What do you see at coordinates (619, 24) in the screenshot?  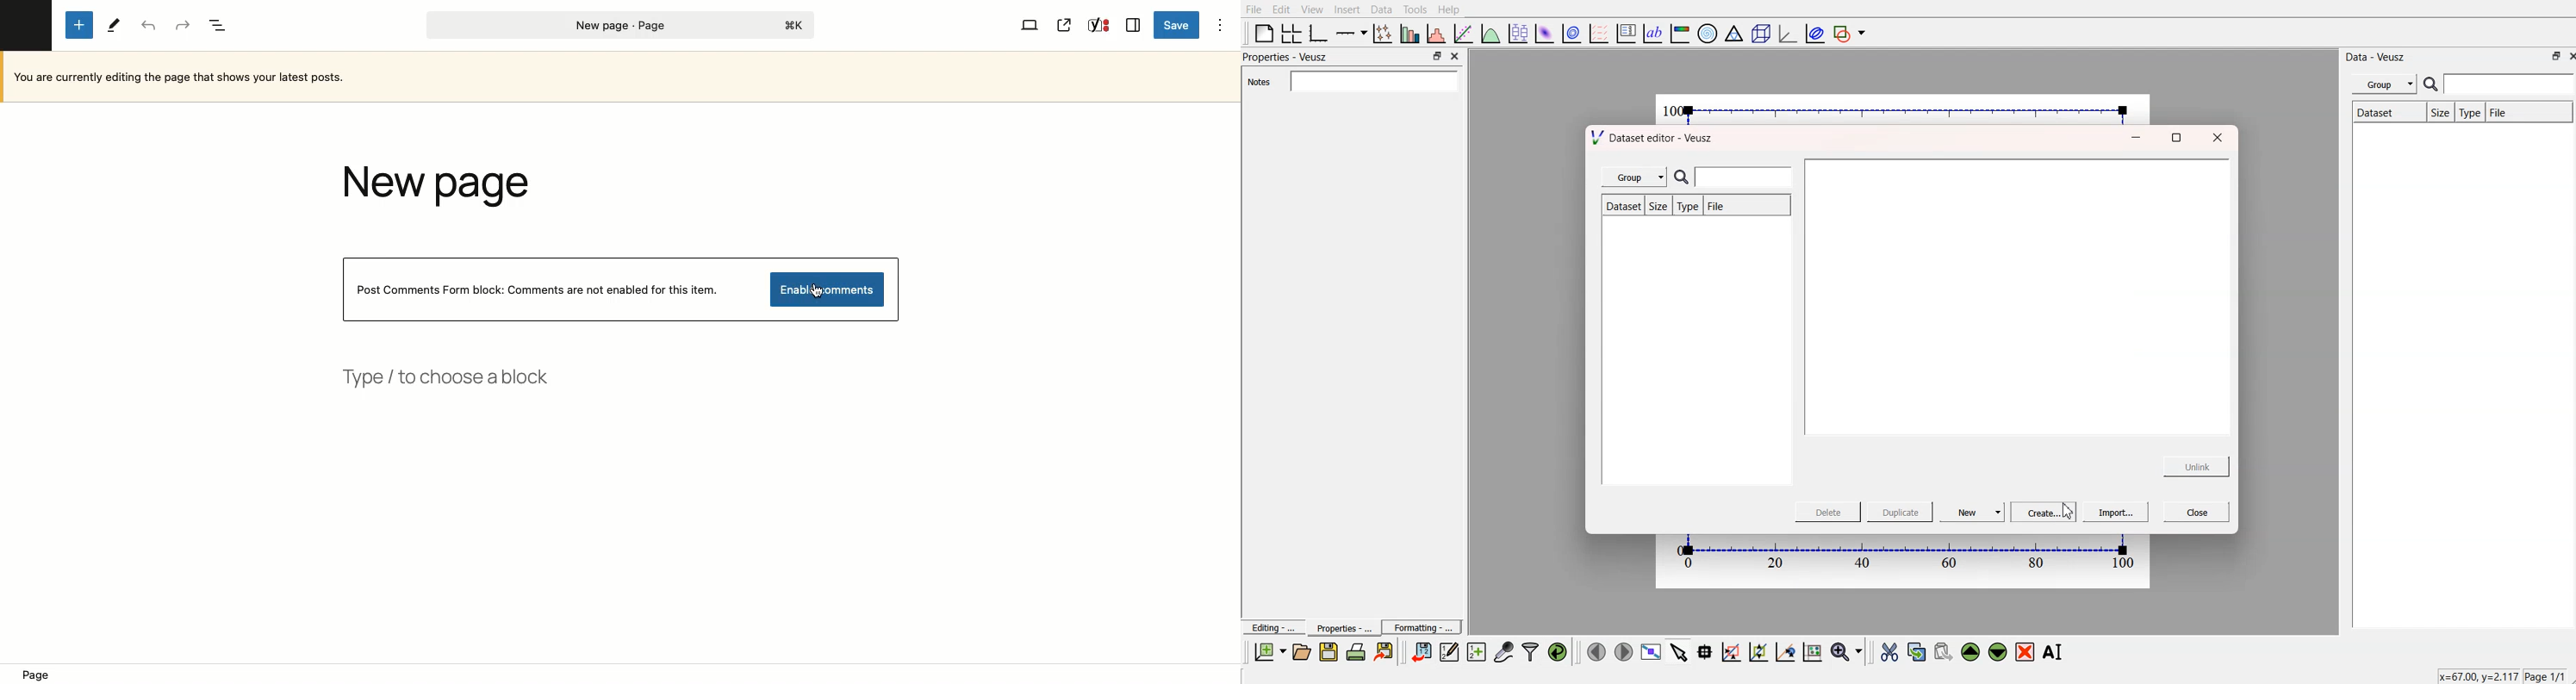 I see `Page` at bounding box center [619, 24].